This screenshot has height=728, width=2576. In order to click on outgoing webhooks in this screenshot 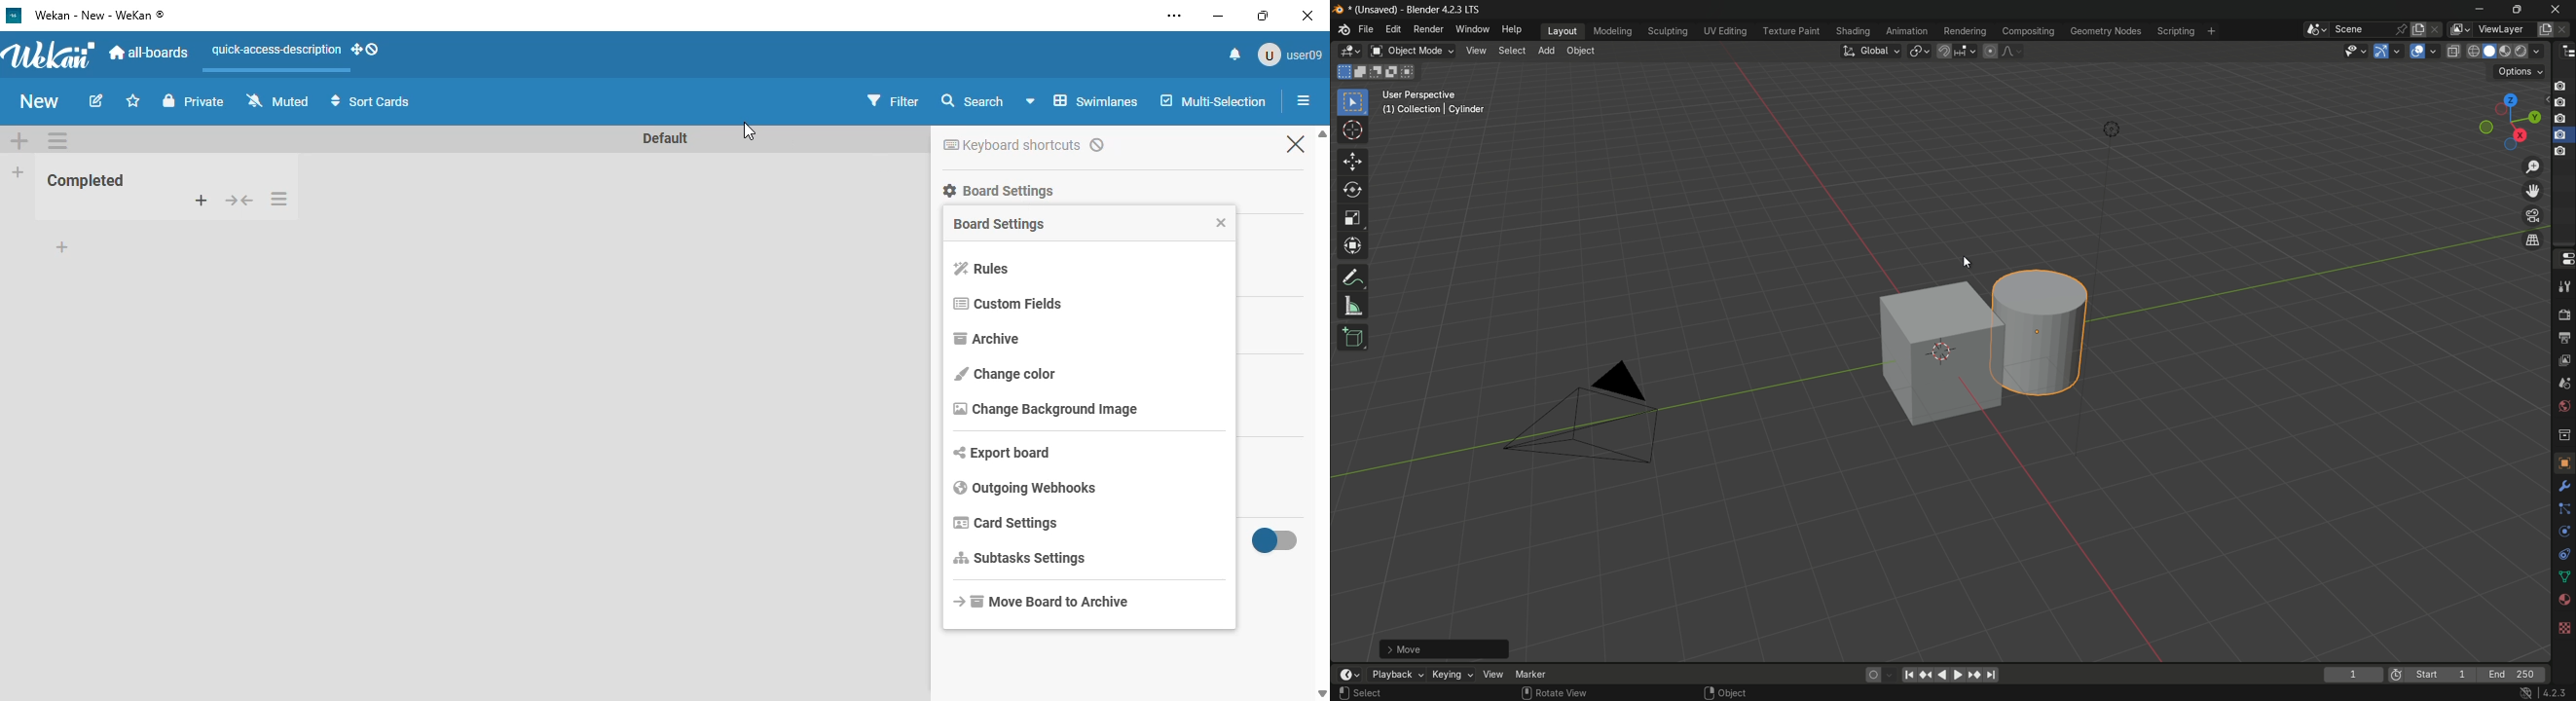, I will do `click(1026, 488)`.